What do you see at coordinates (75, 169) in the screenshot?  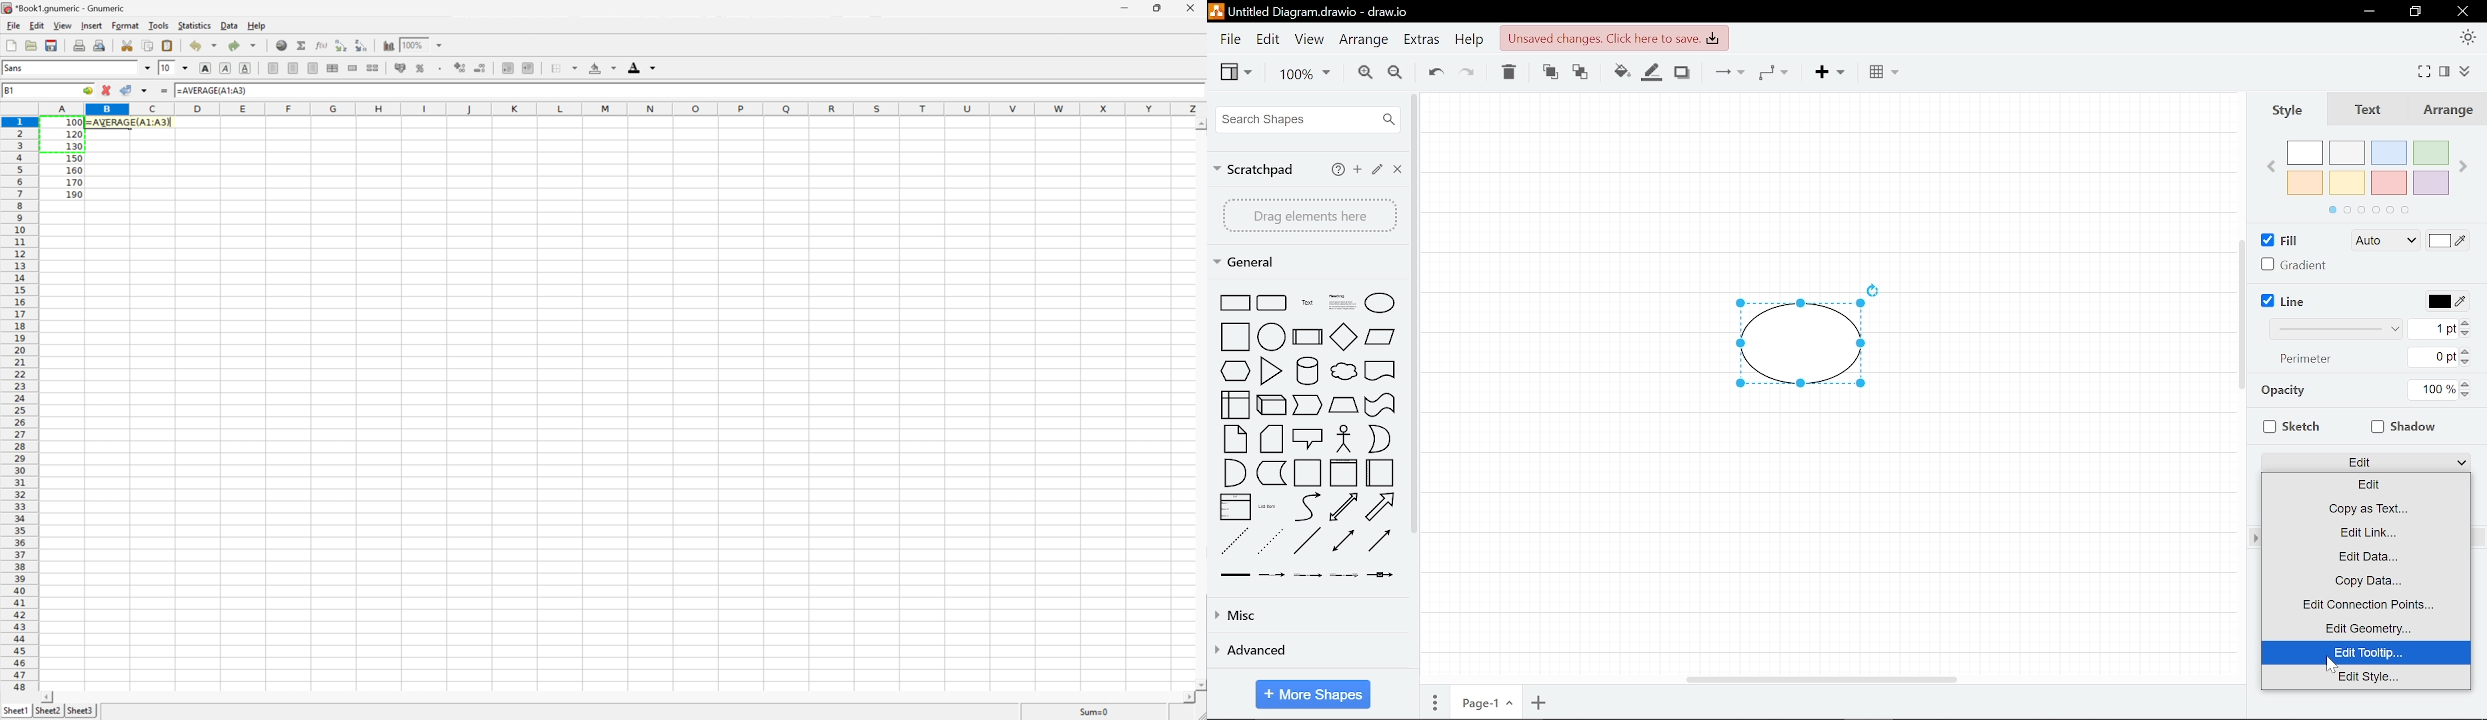 I see `160` at bounding box center [75, 169].